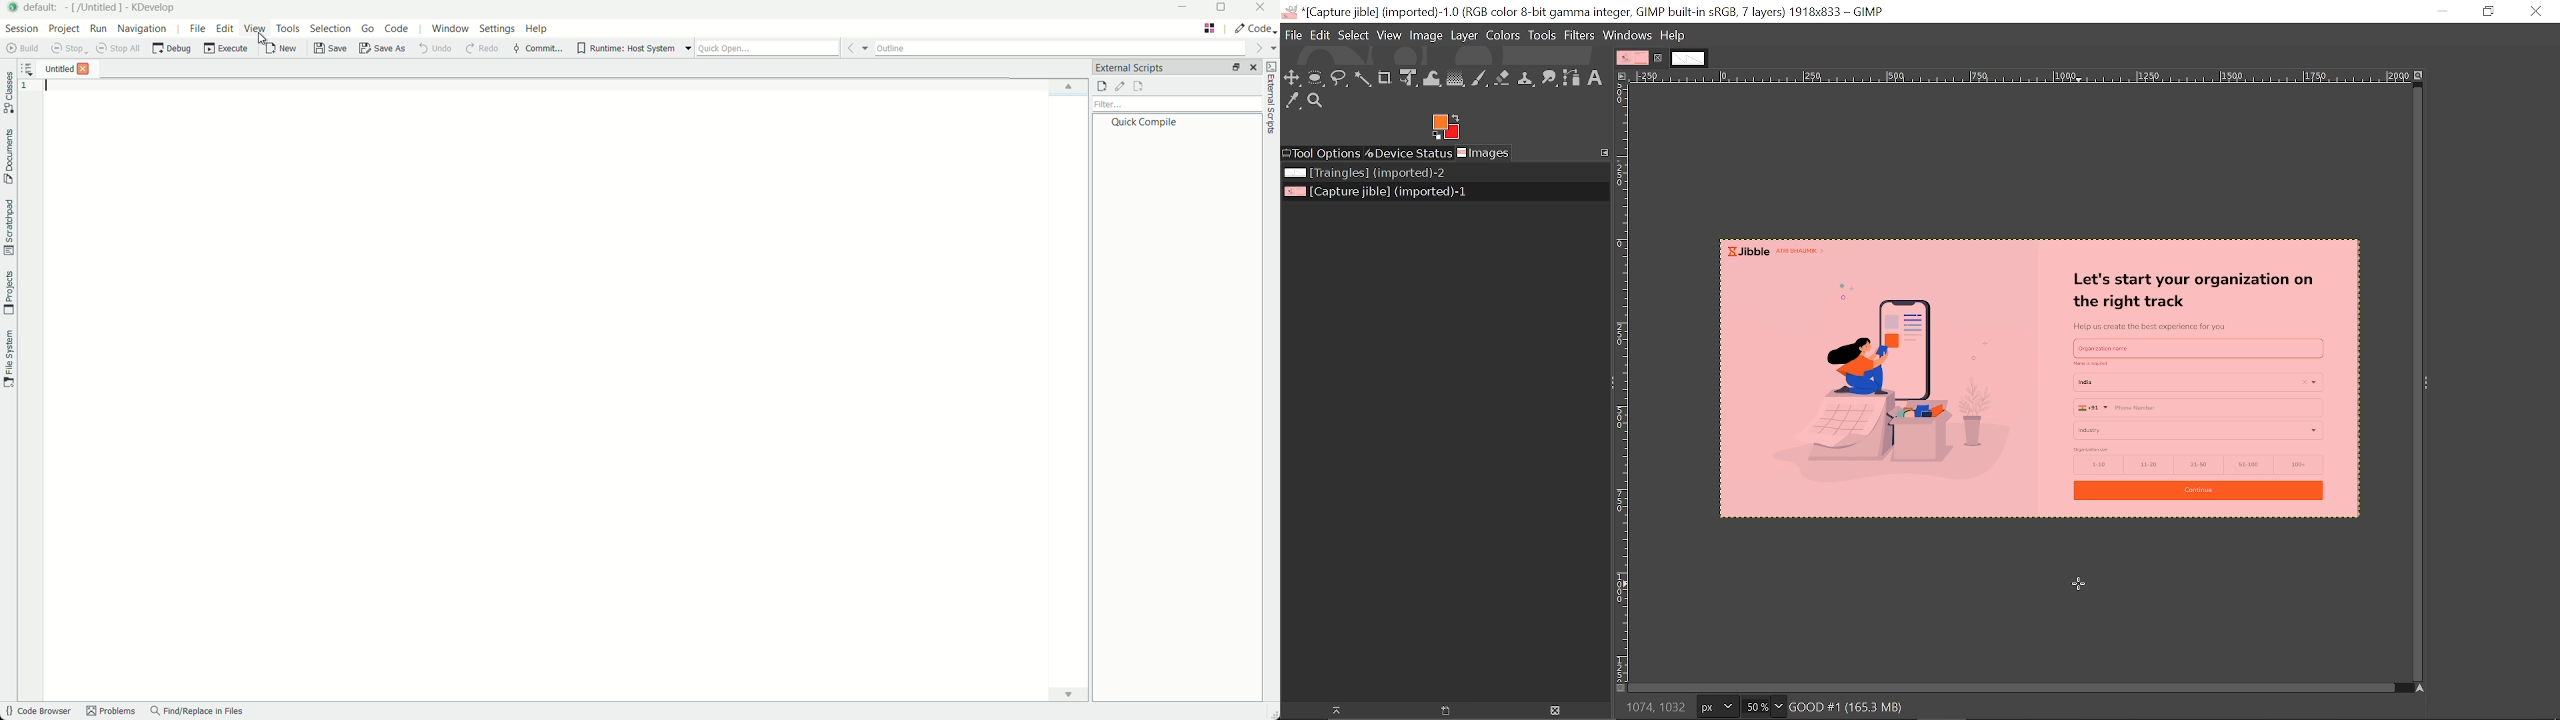 This screenshot has height=728, width=2576. What do you see at coordinates (1627, 35) in the screenshot?
I see `windows` at bounding box center [1627, 35].